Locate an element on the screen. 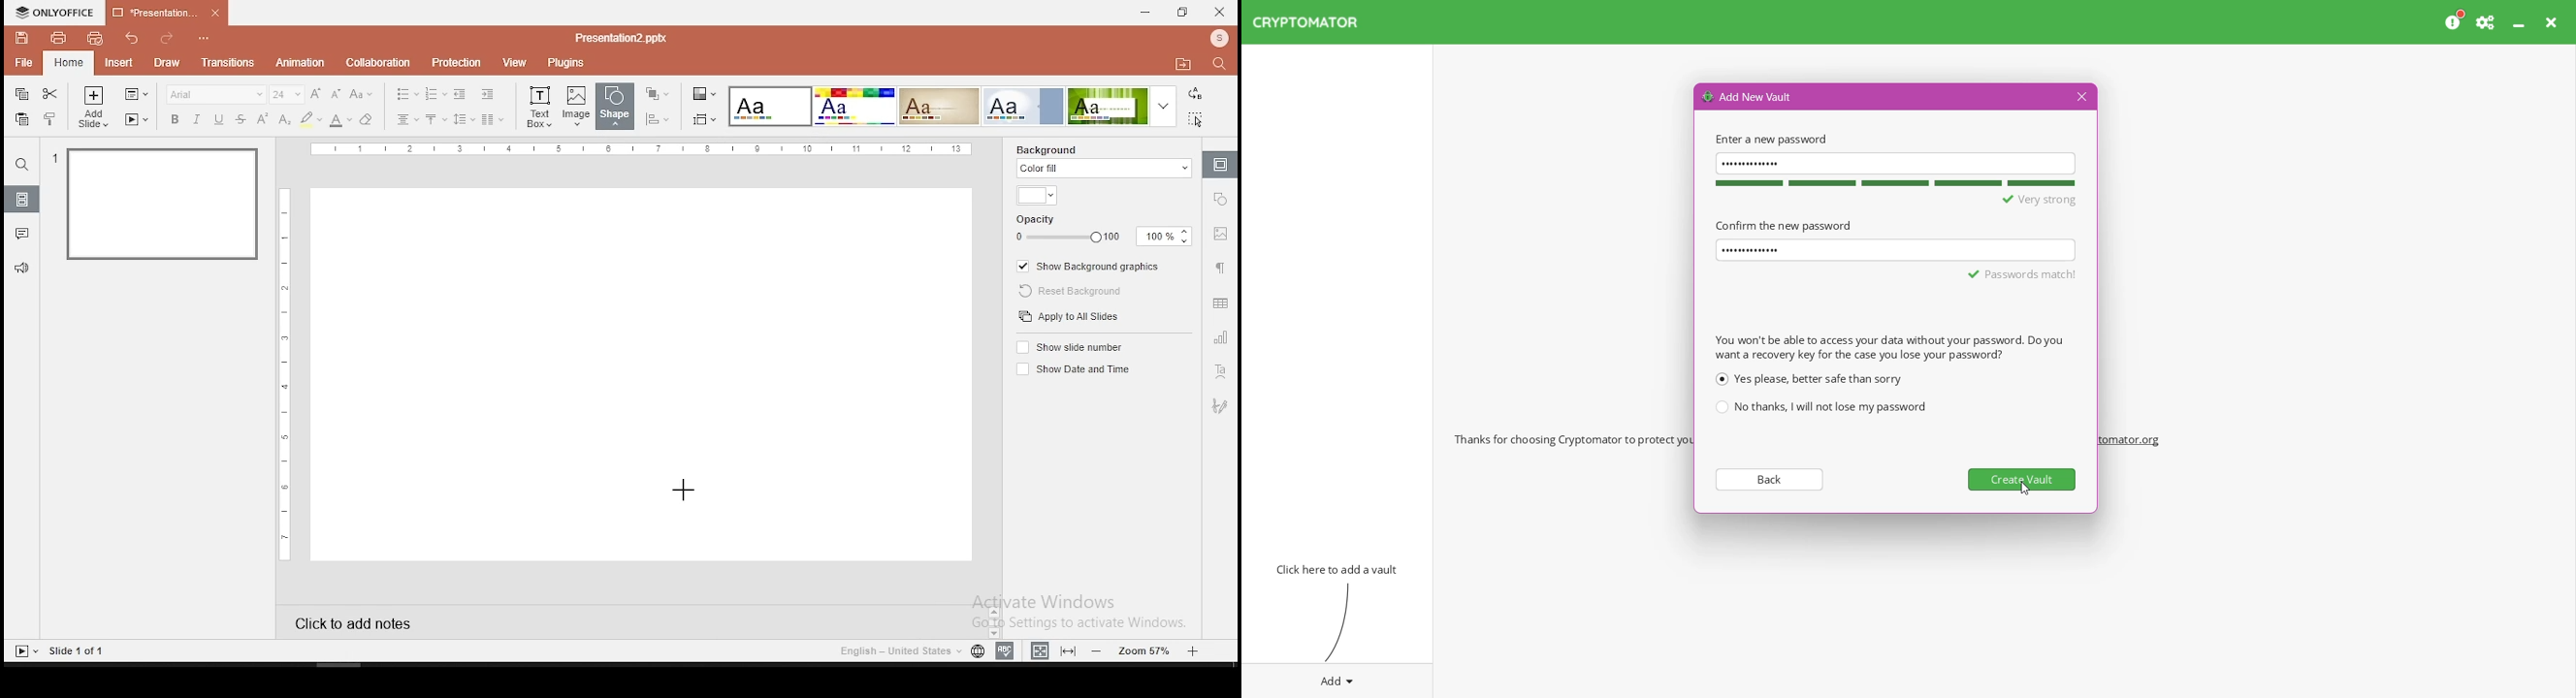 The width and height of the screenshot is (2576, 700). Enter a new password is located at coordinates (1896, 162).